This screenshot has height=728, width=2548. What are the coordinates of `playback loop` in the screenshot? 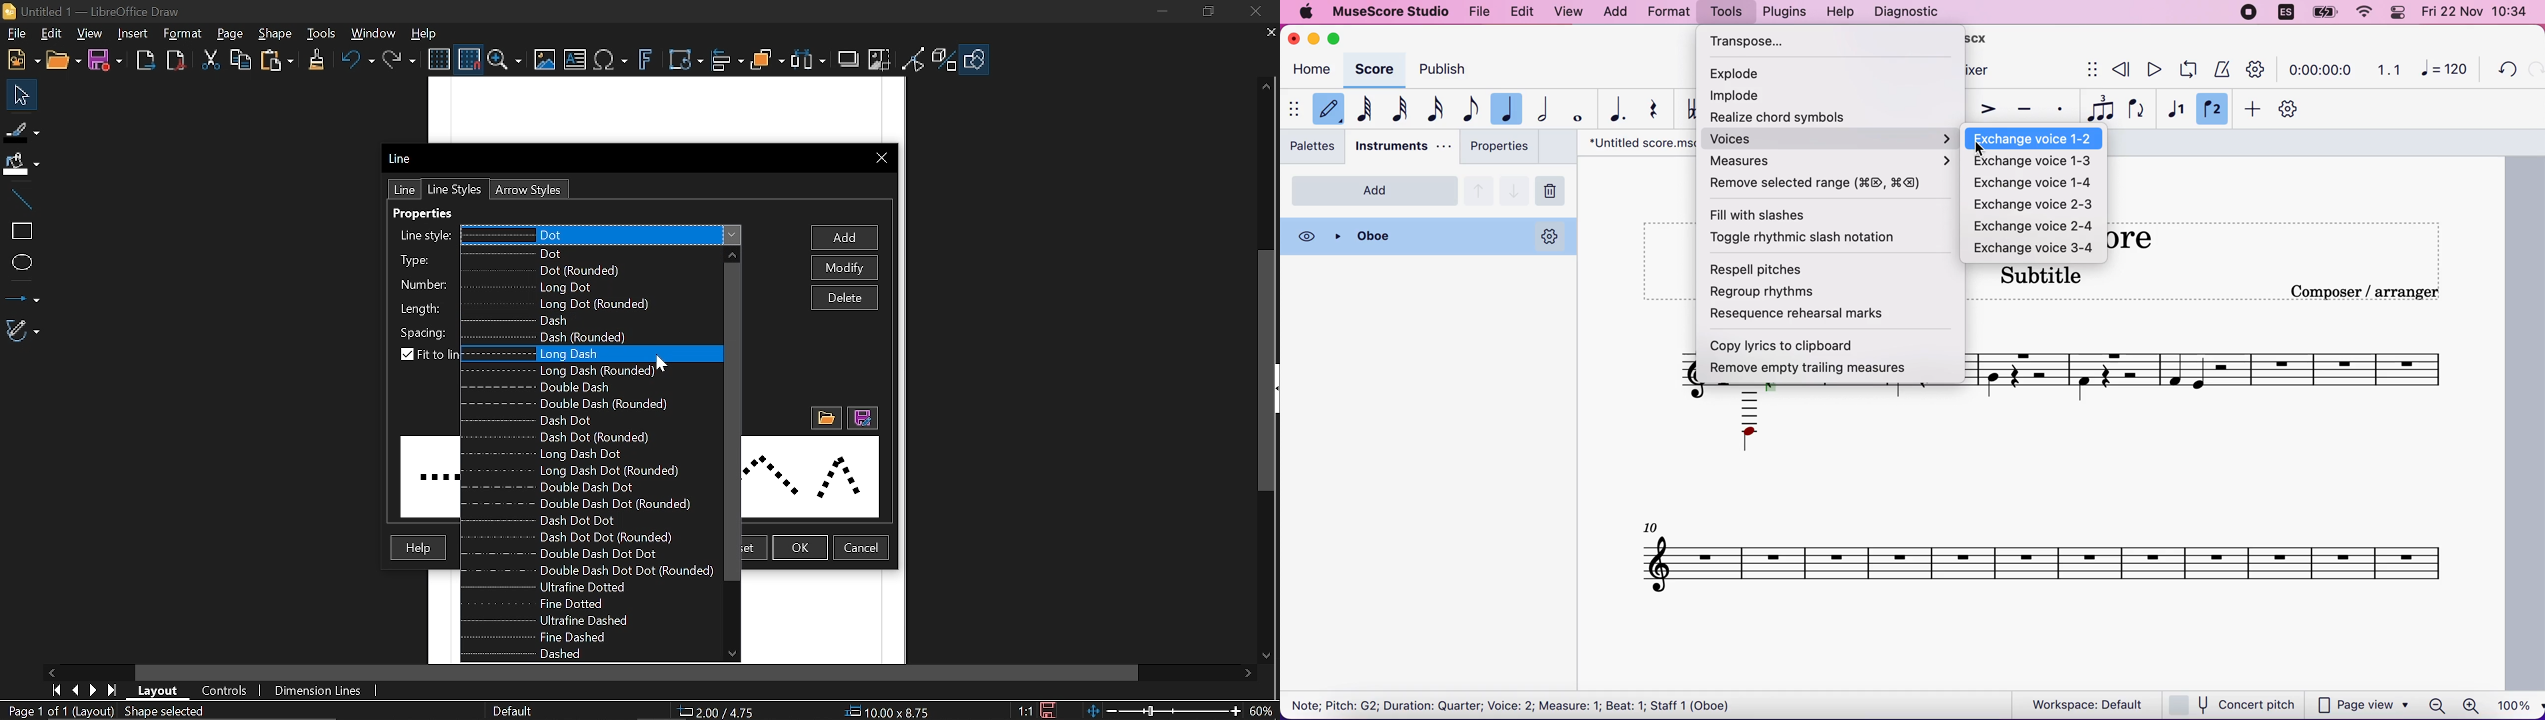 It's located at (2186, 71).